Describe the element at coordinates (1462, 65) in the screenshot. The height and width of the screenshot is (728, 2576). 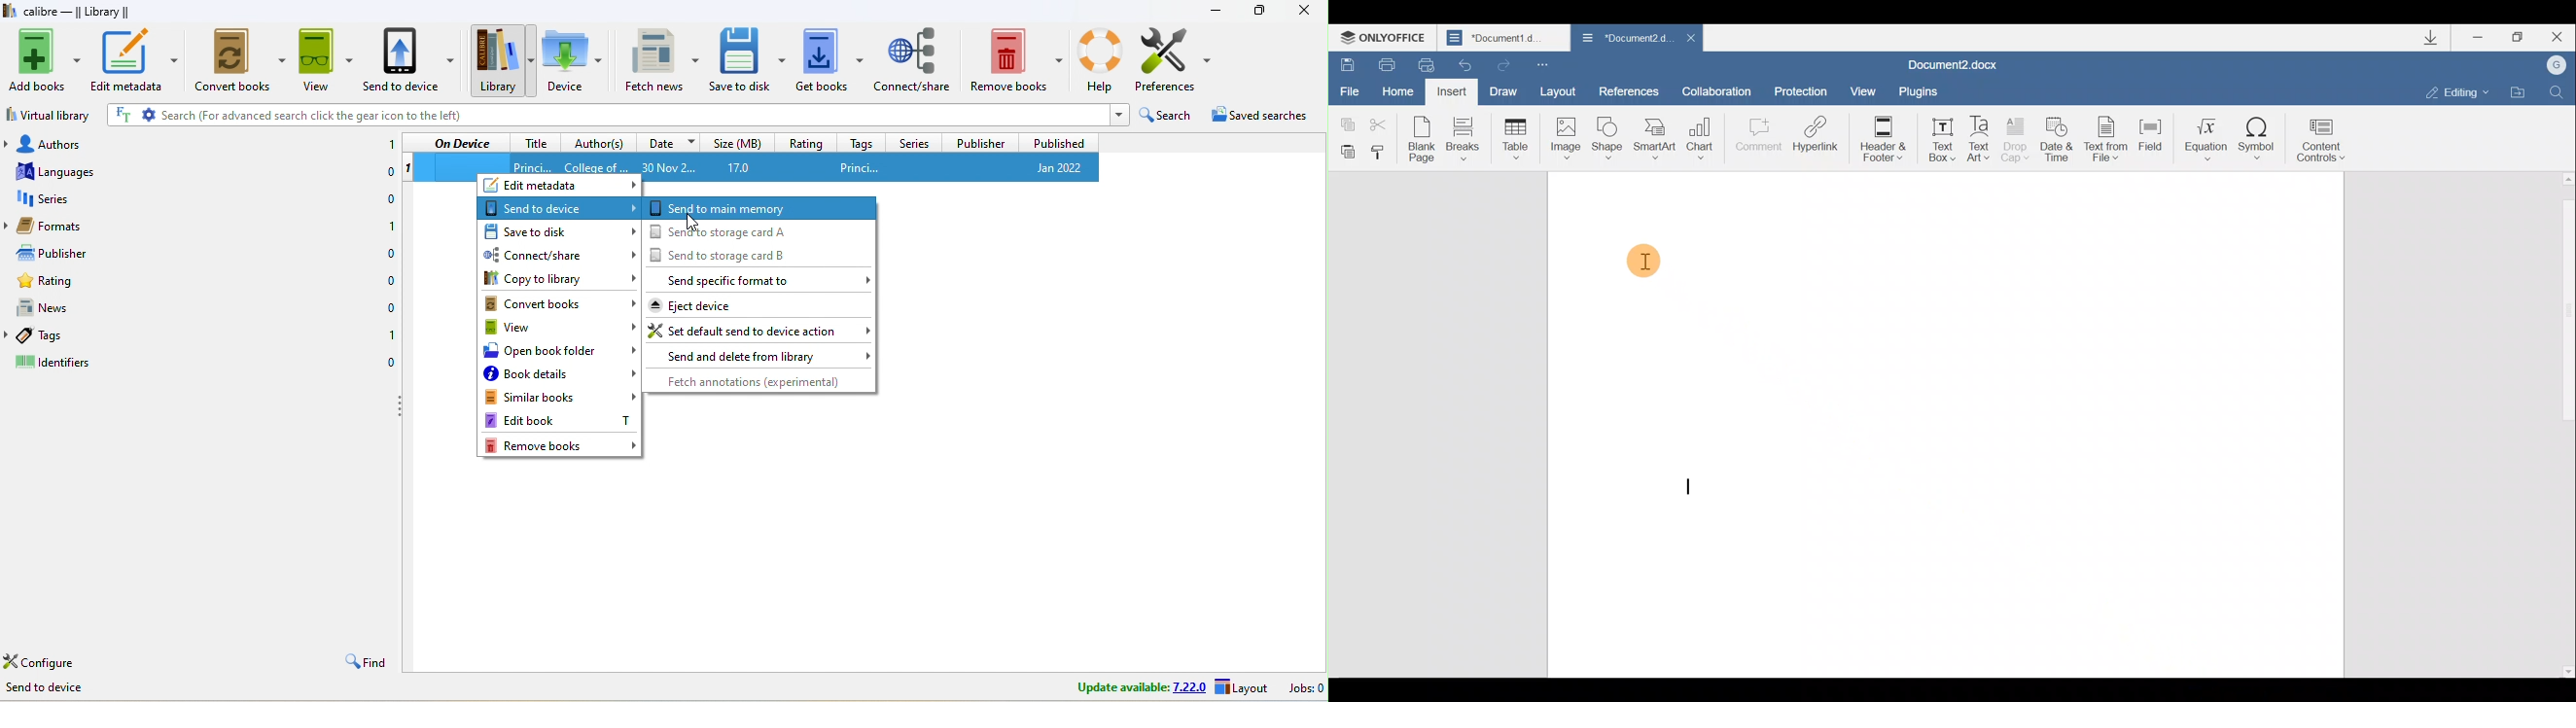
I see `Undo` at that location.